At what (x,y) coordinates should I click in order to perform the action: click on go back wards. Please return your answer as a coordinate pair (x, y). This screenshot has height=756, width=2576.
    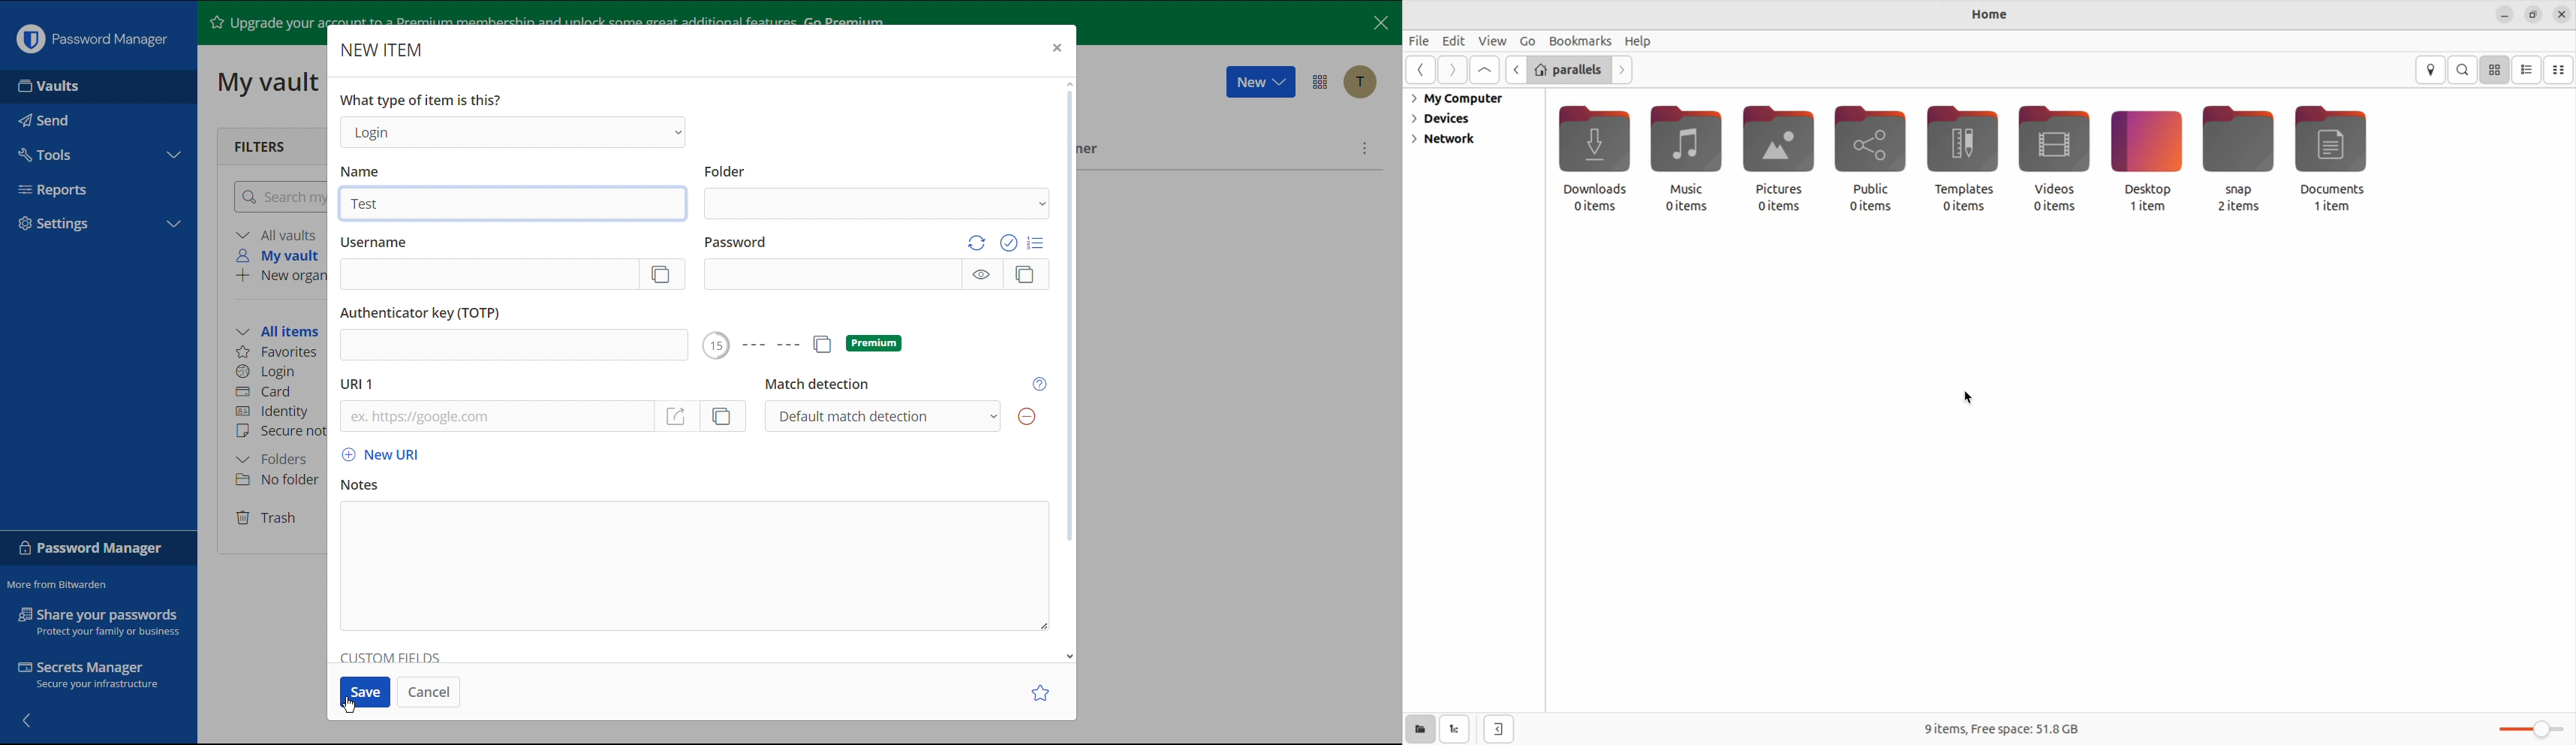
    Looking at the image, I should click on (1423, 68).